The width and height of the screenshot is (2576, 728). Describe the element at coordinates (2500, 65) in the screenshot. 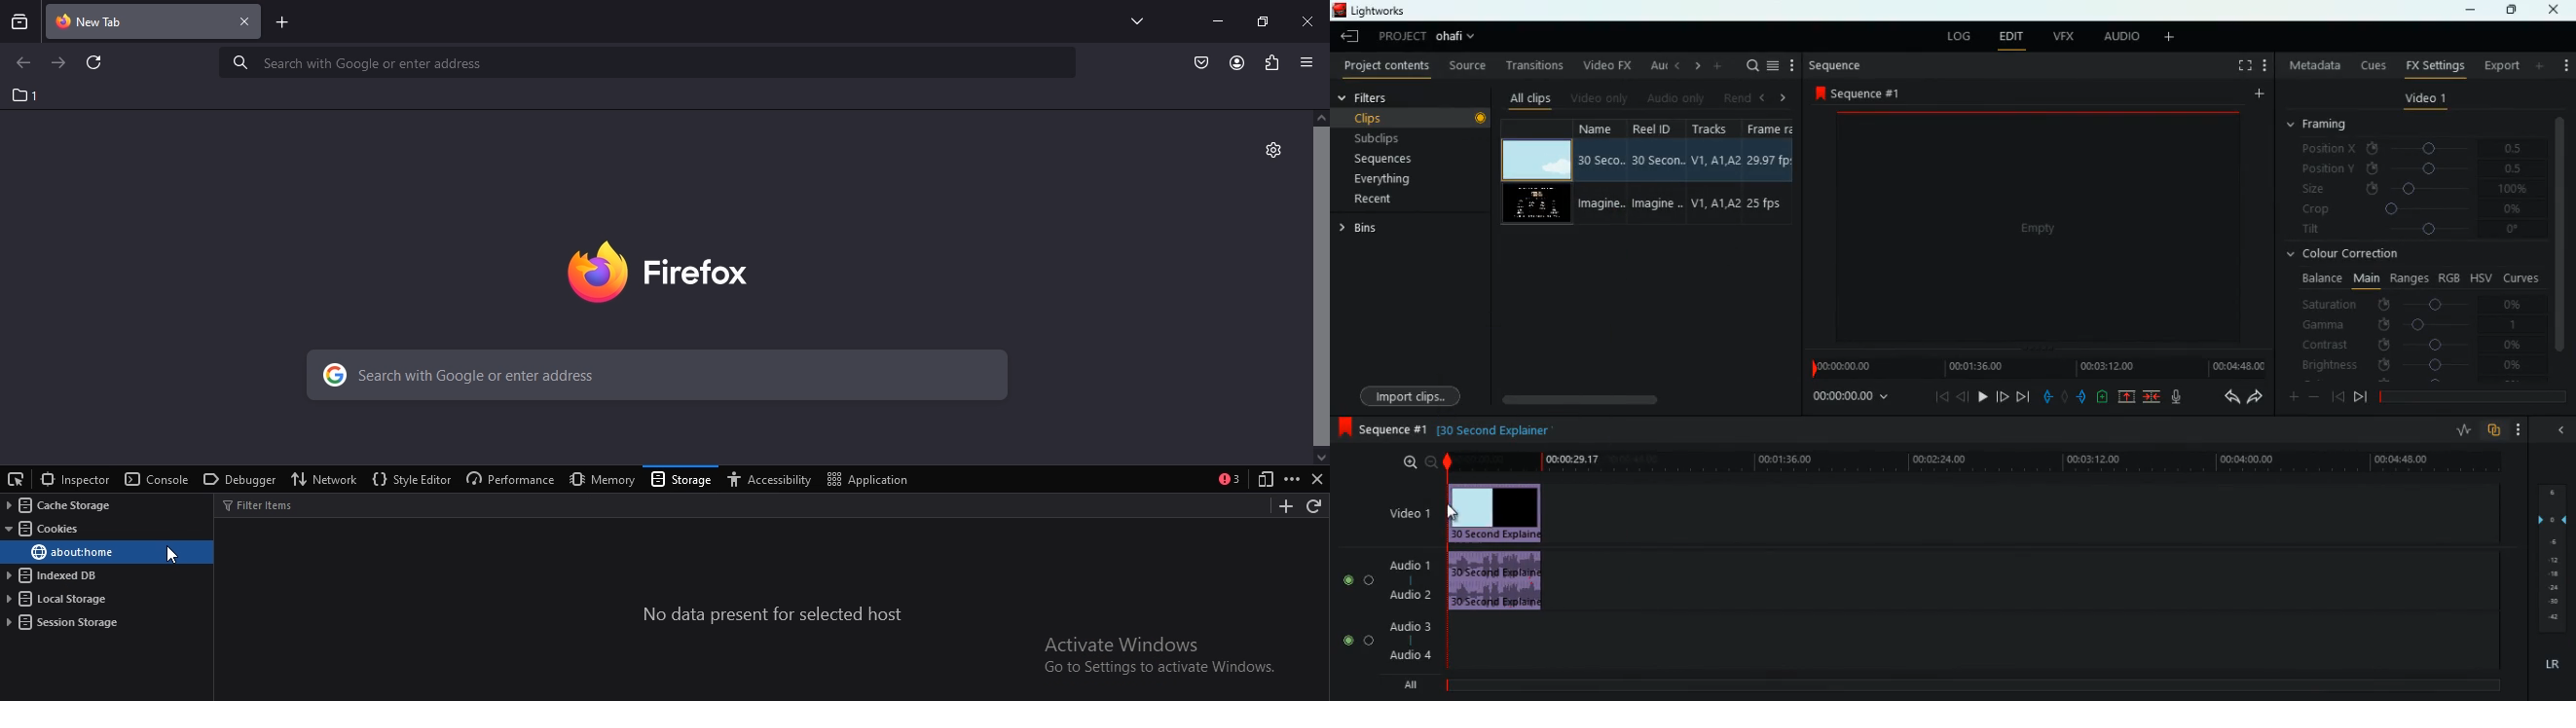

I see `export` at that location.